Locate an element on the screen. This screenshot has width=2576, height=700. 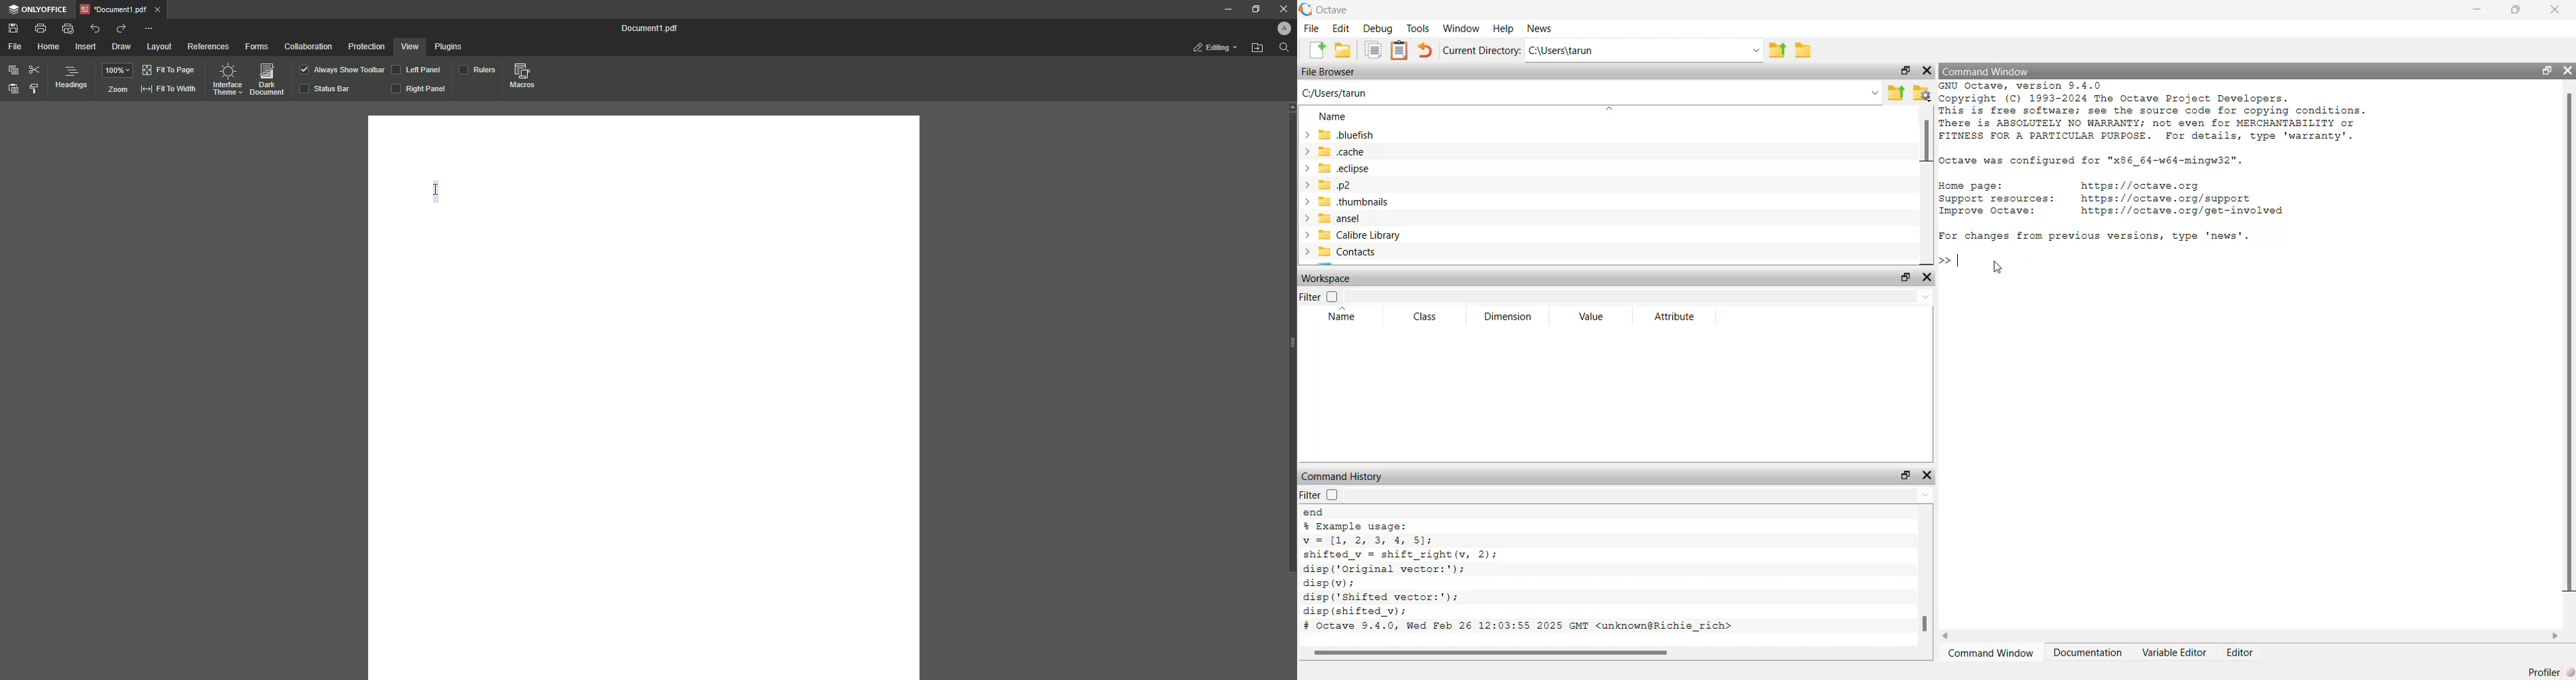
.thumbnails is located at coordinates (1397, 202).